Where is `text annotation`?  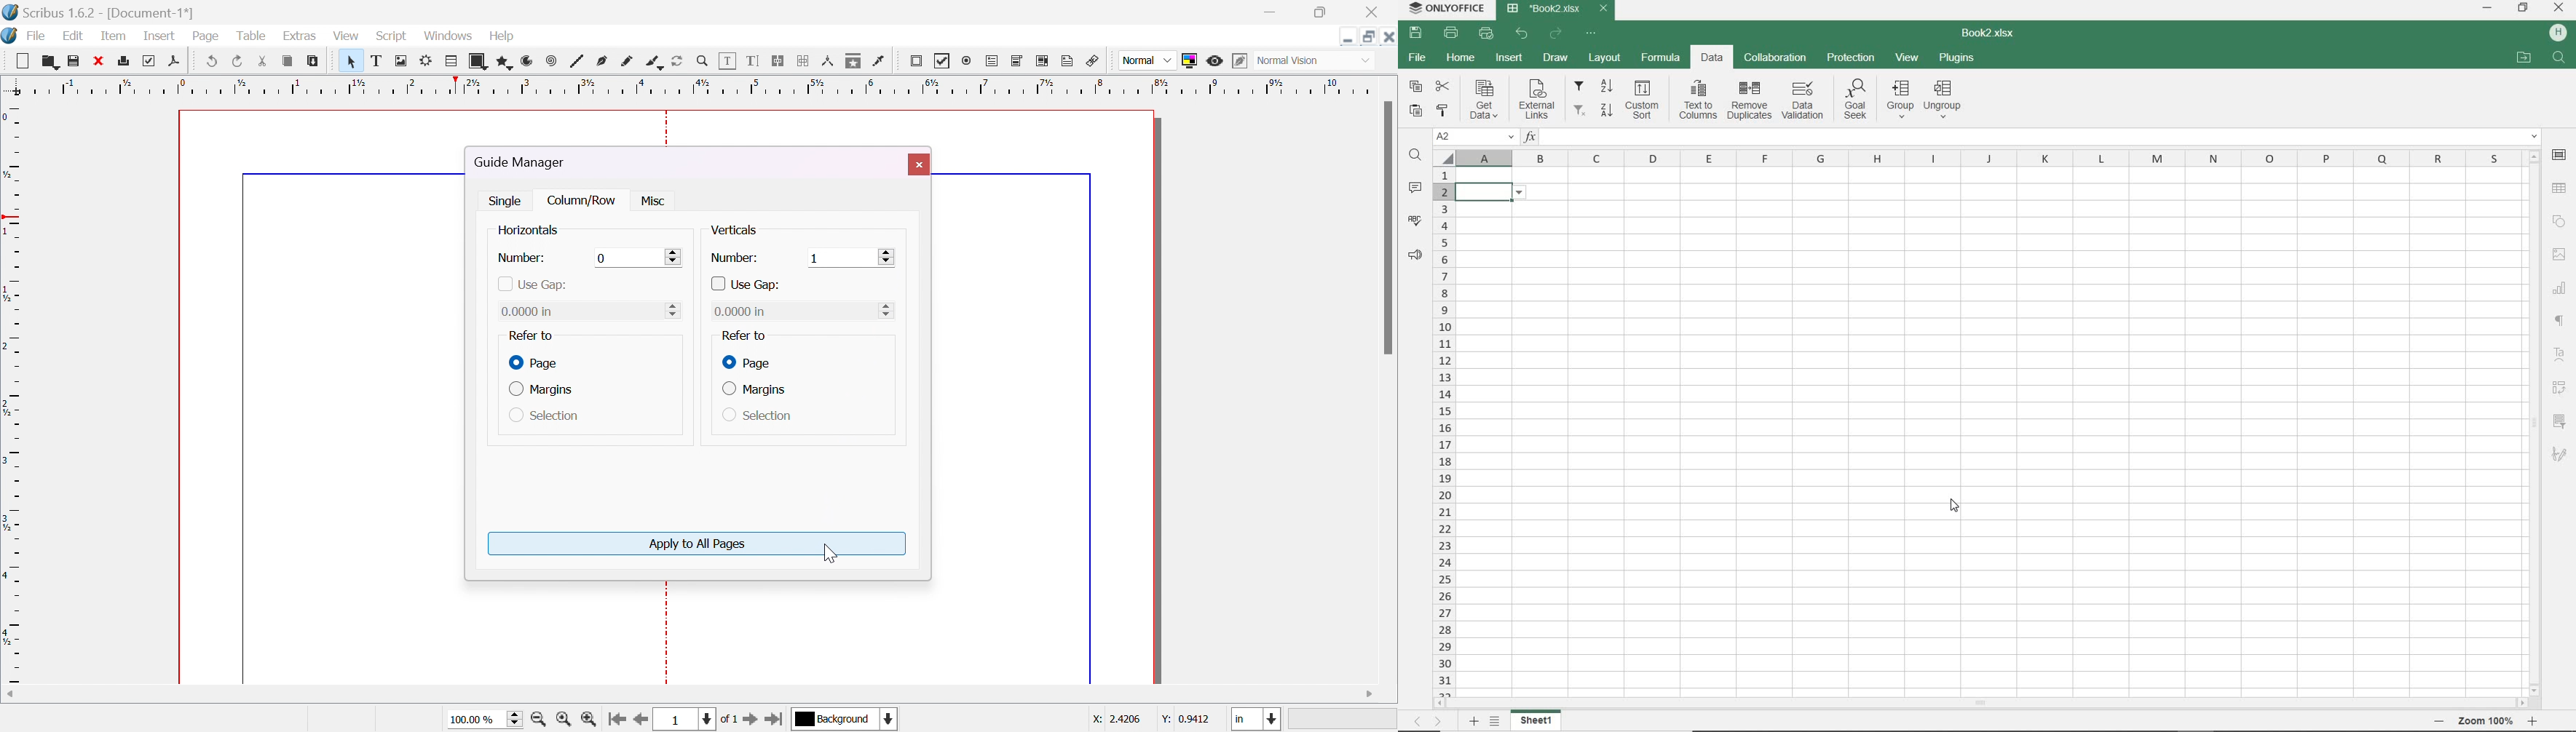 text annotation is located at coordinates (1070, 62).